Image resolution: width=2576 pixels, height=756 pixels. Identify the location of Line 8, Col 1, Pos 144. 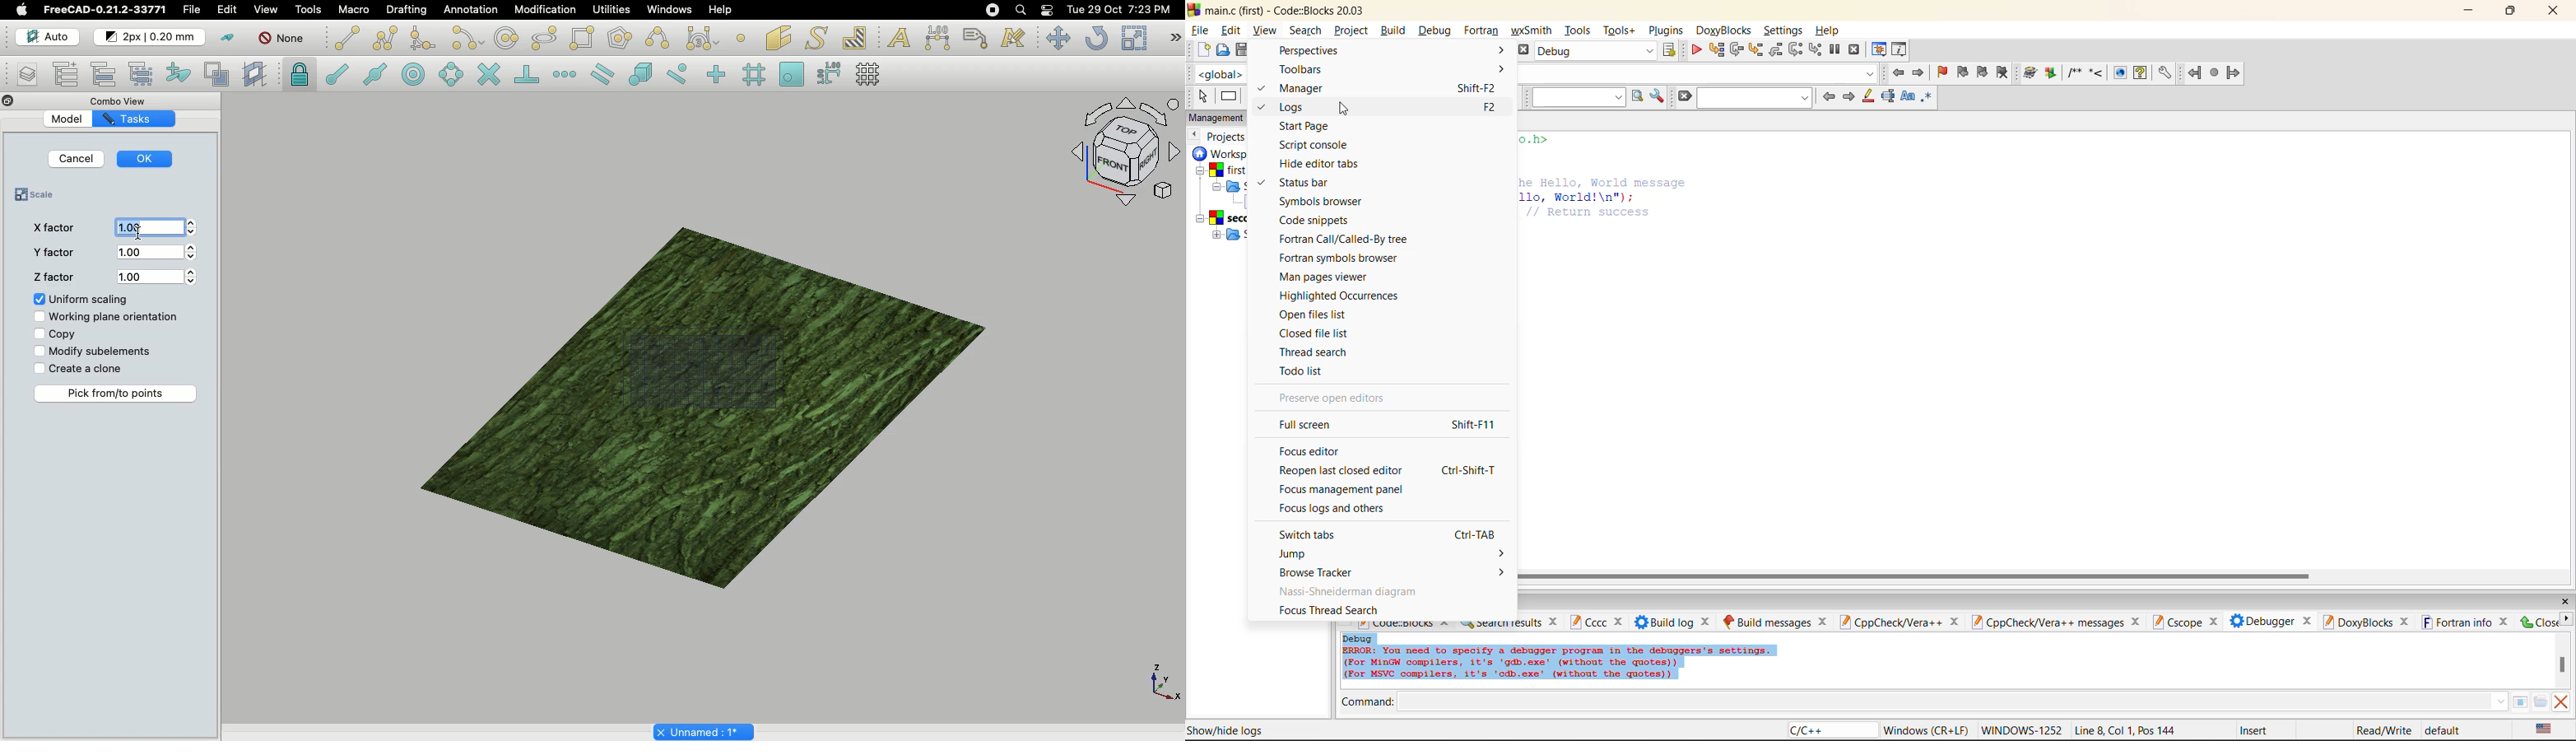
(2128, 730).